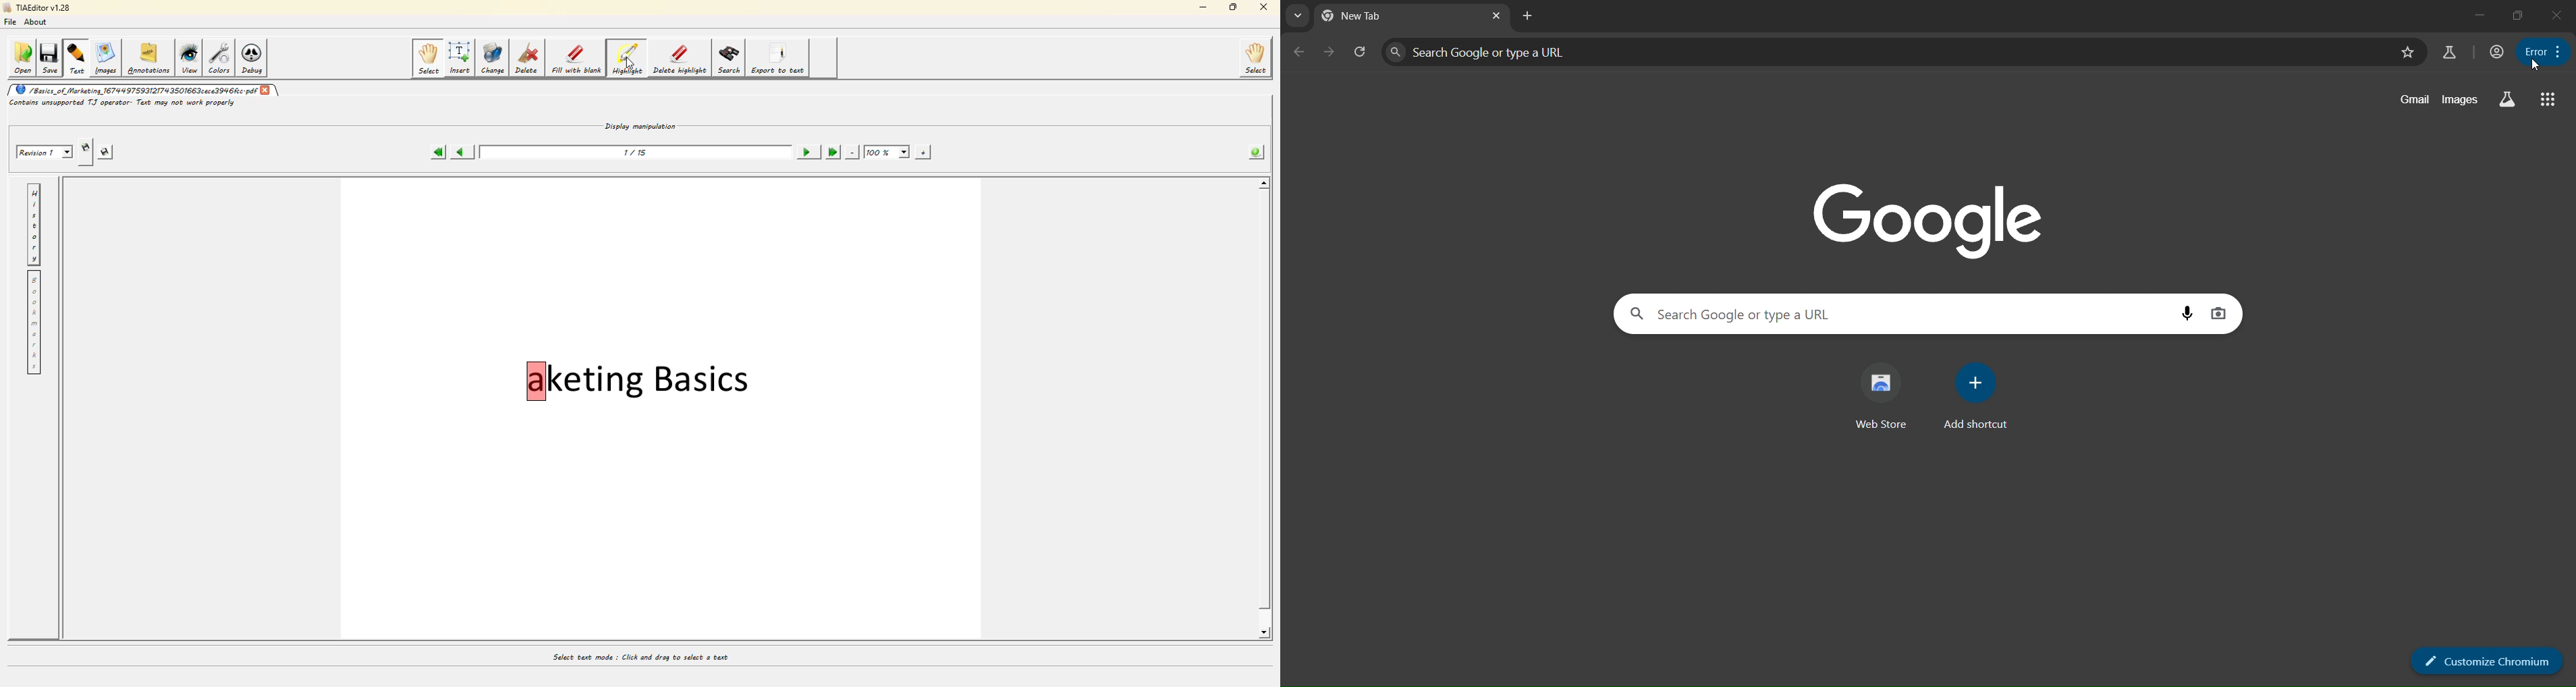  Describe the element at coordinates (1885, 51) in the screenshot. I see `search  google or type a URL` at that location.